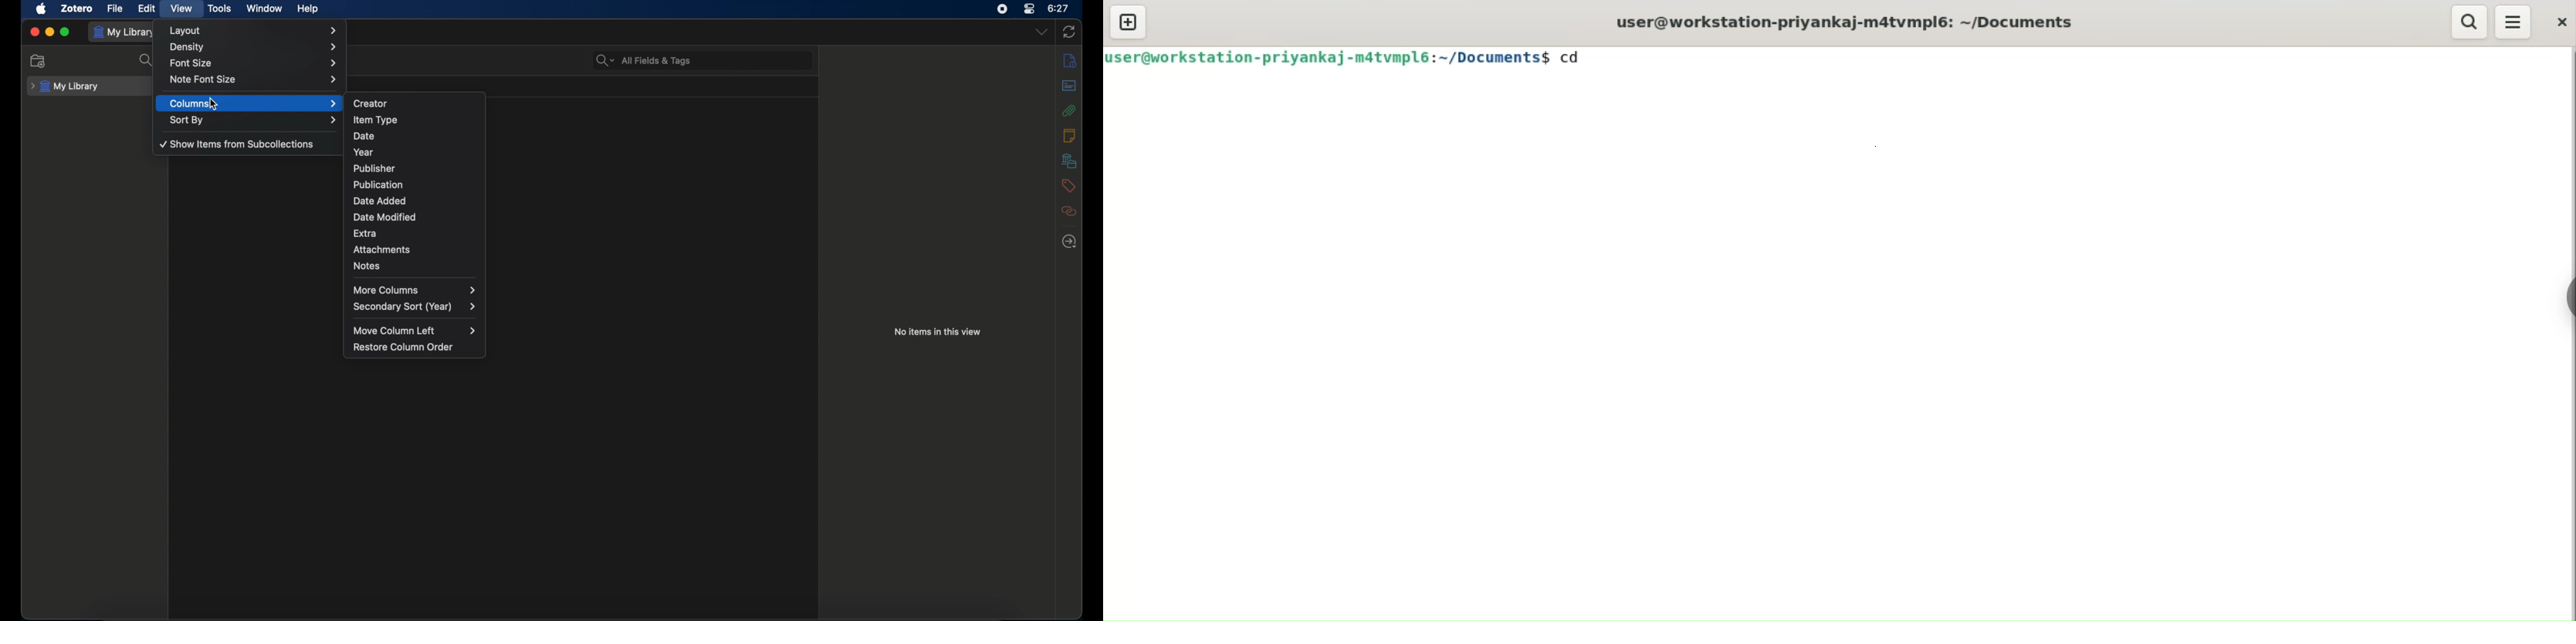 The image size is (2576, 644). What do you see at coordinates (644, 60) in the screenshot?
I see `search bar` at bounding box center [644, 60].